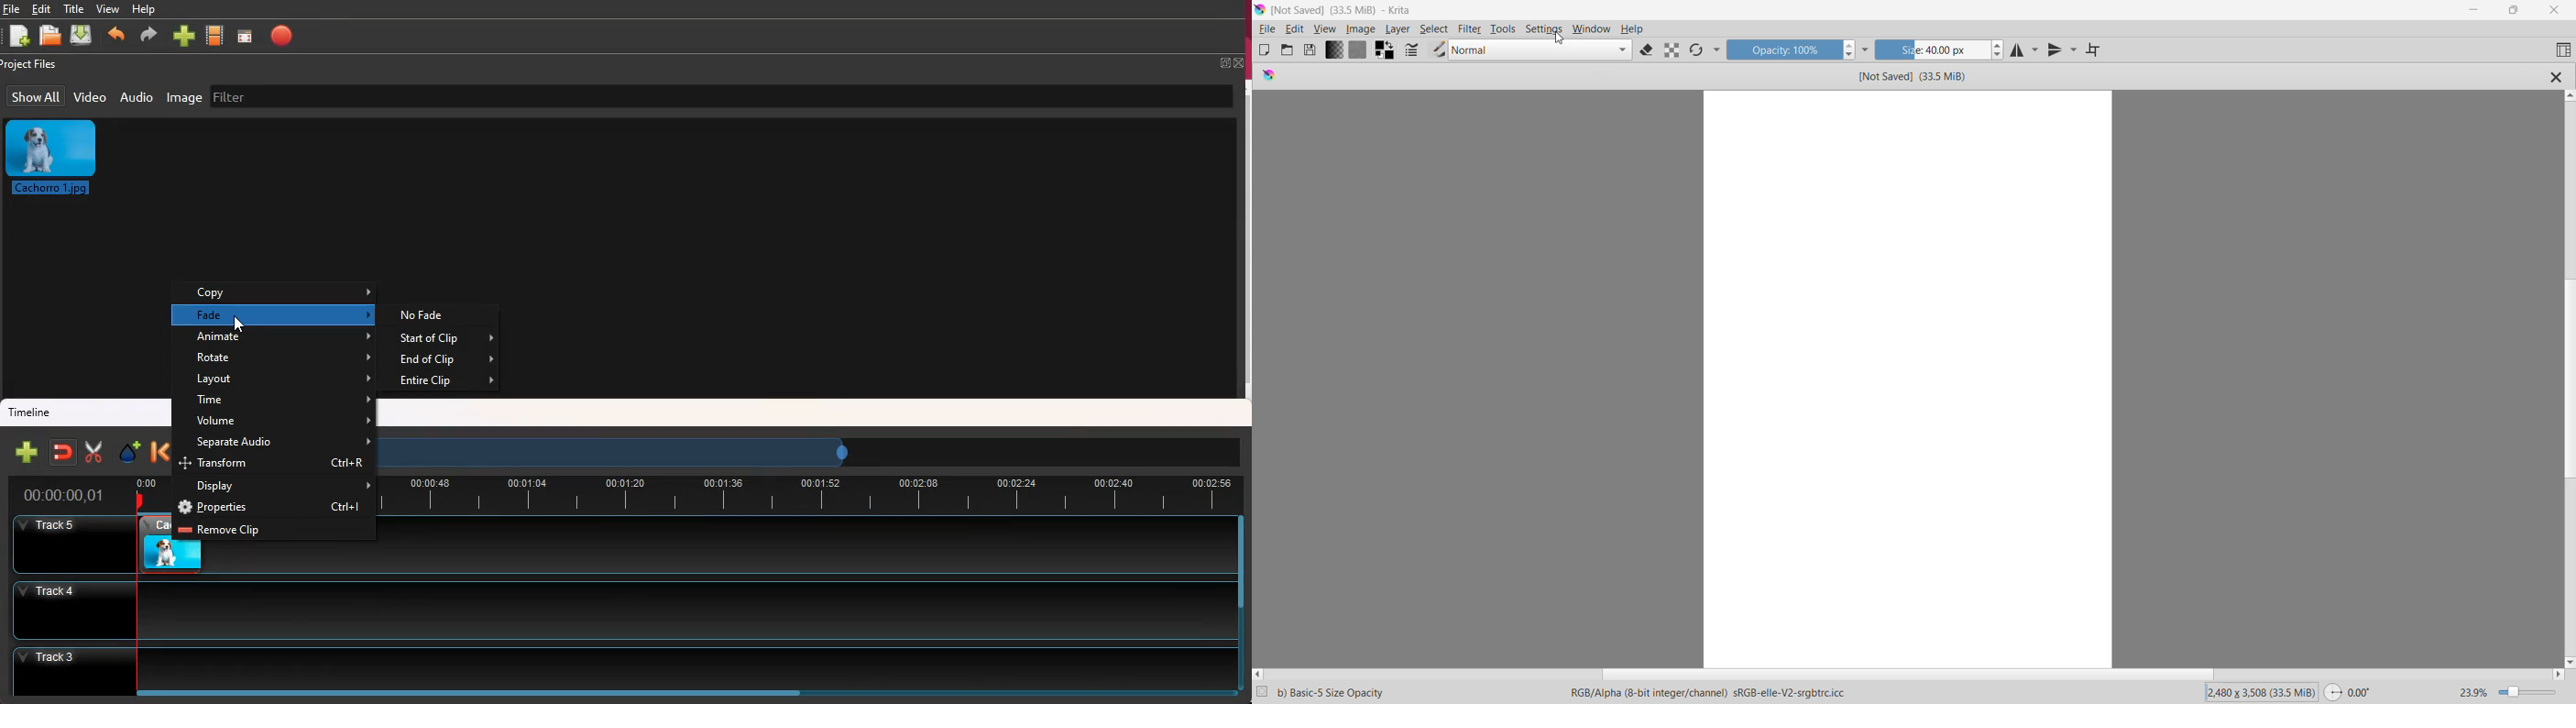  What do you see at coordinates (1334, 50) in the screenshot?
I see `Fill Gradients` at bounding box center [1334, 50].